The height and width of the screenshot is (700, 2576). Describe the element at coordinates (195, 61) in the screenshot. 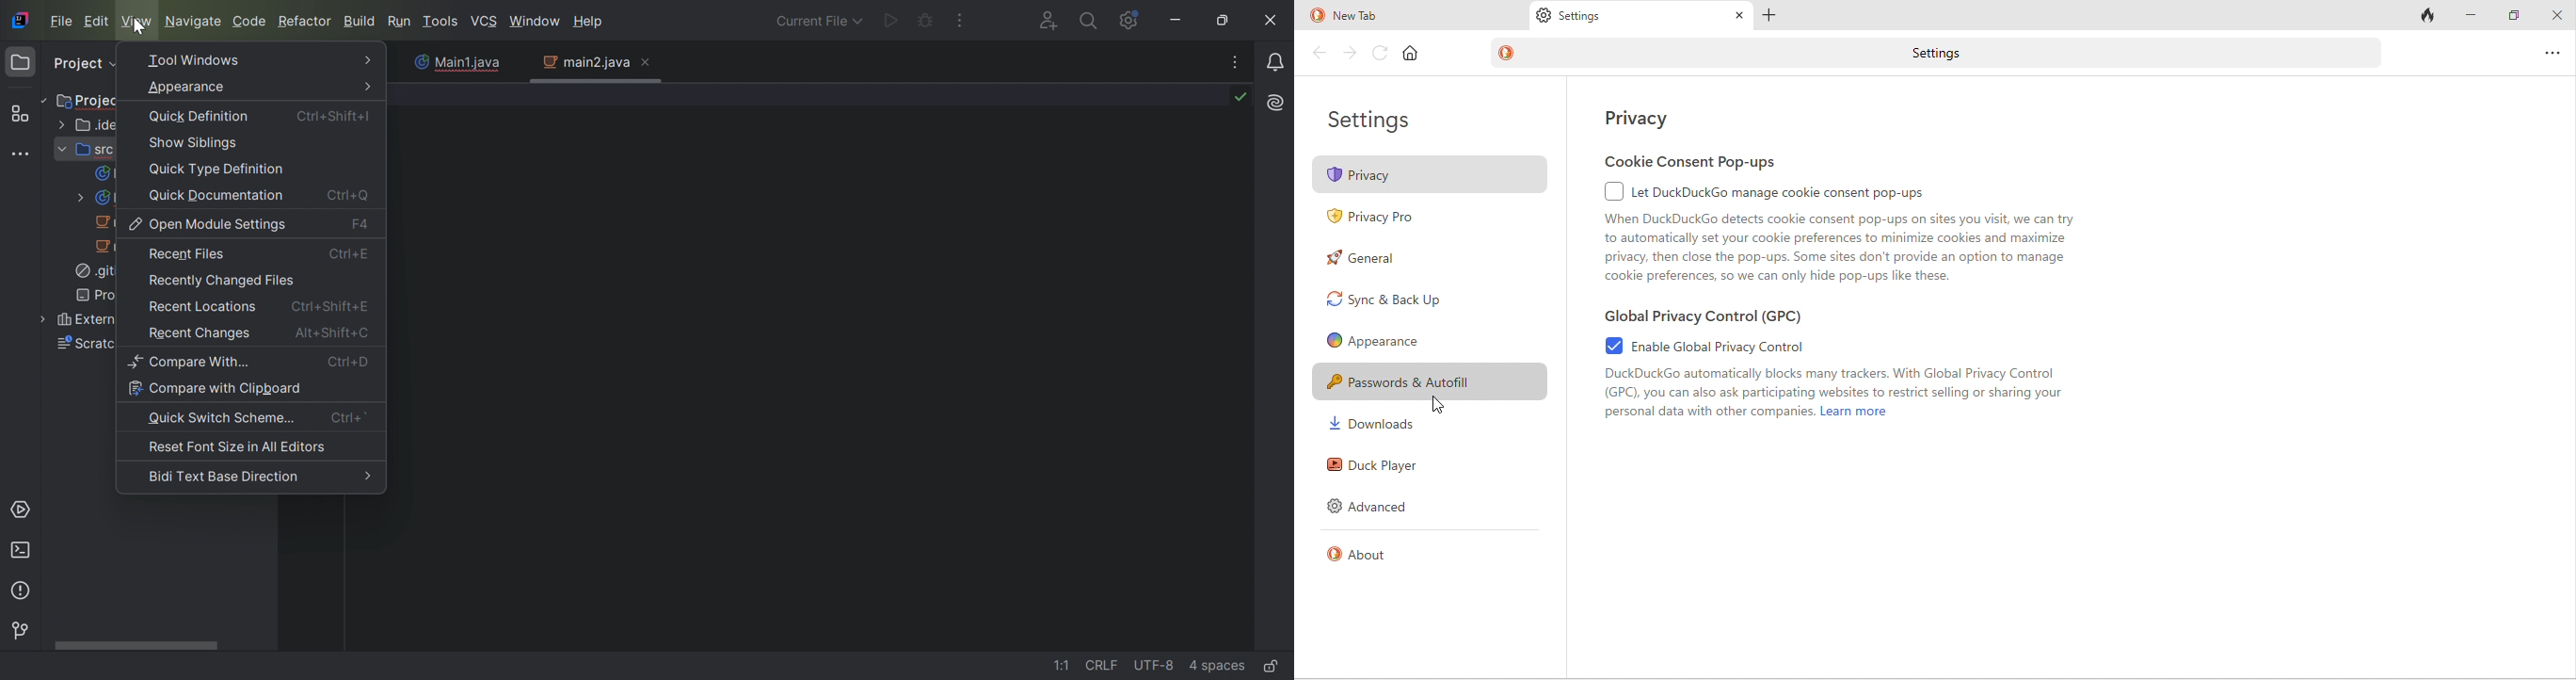

I see `Tool Windows` at that location.